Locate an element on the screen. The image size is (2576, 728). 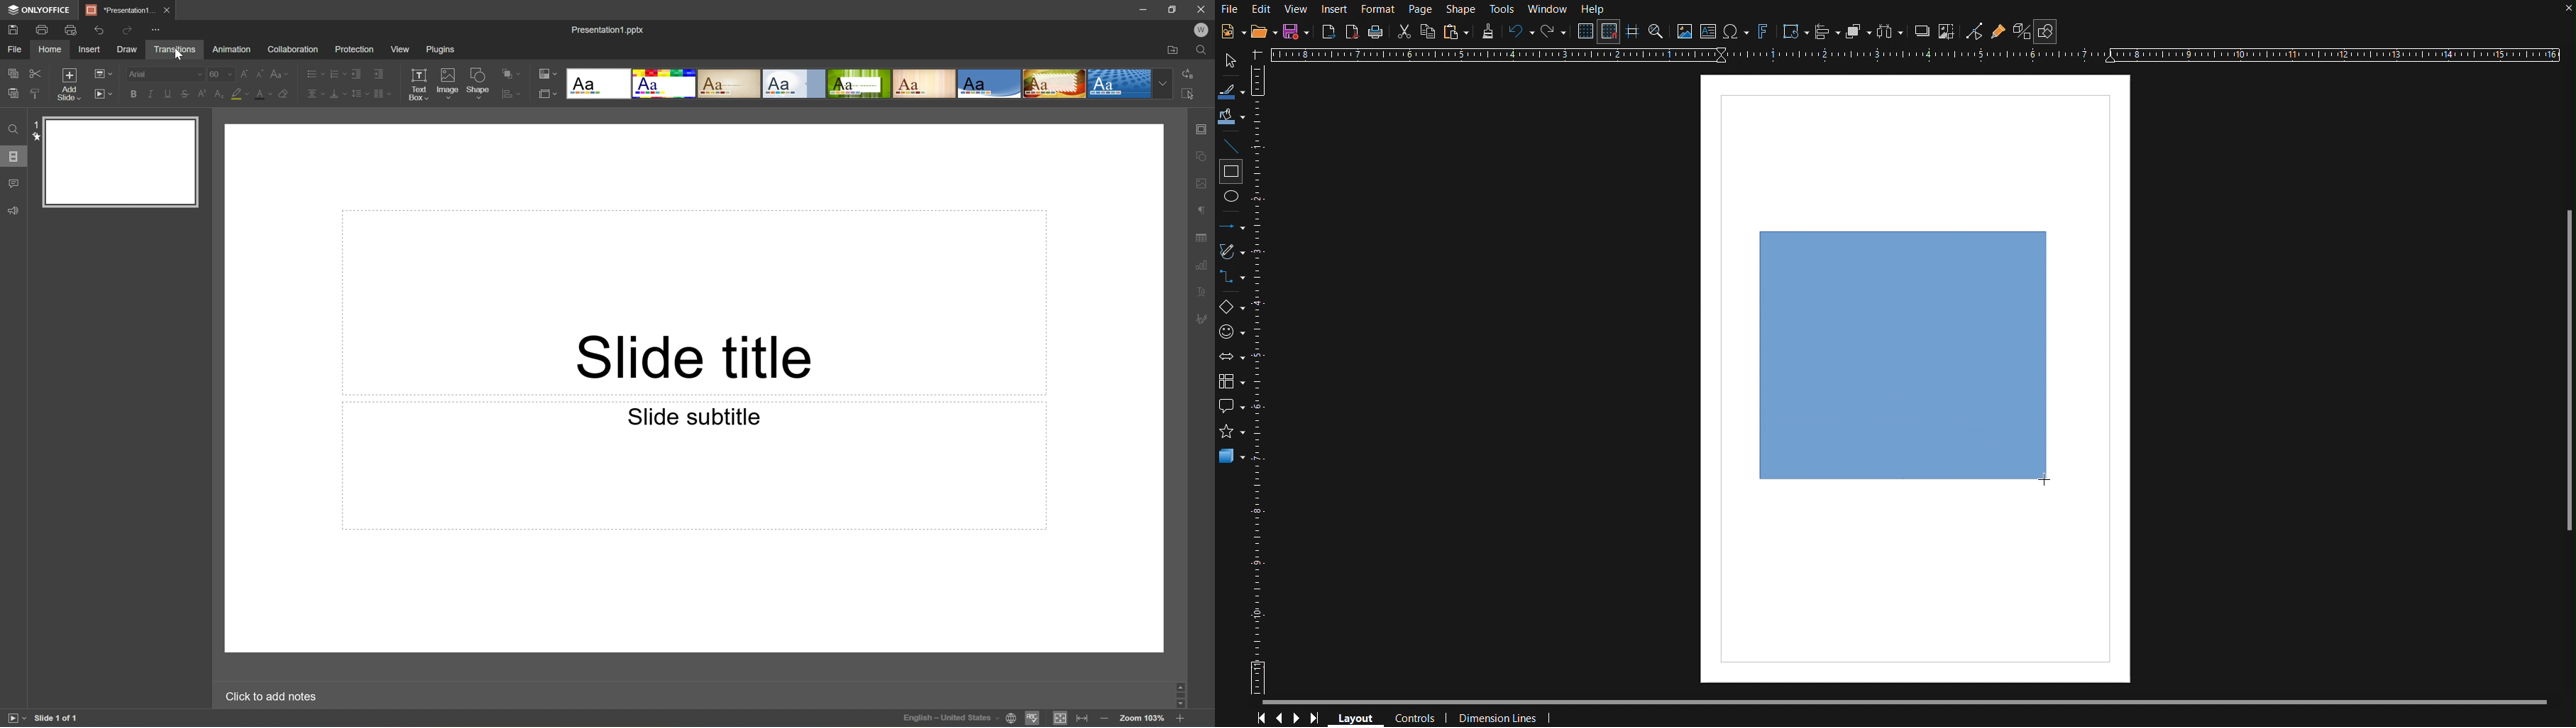
Zoom in is located at coordinates (1178, 722).